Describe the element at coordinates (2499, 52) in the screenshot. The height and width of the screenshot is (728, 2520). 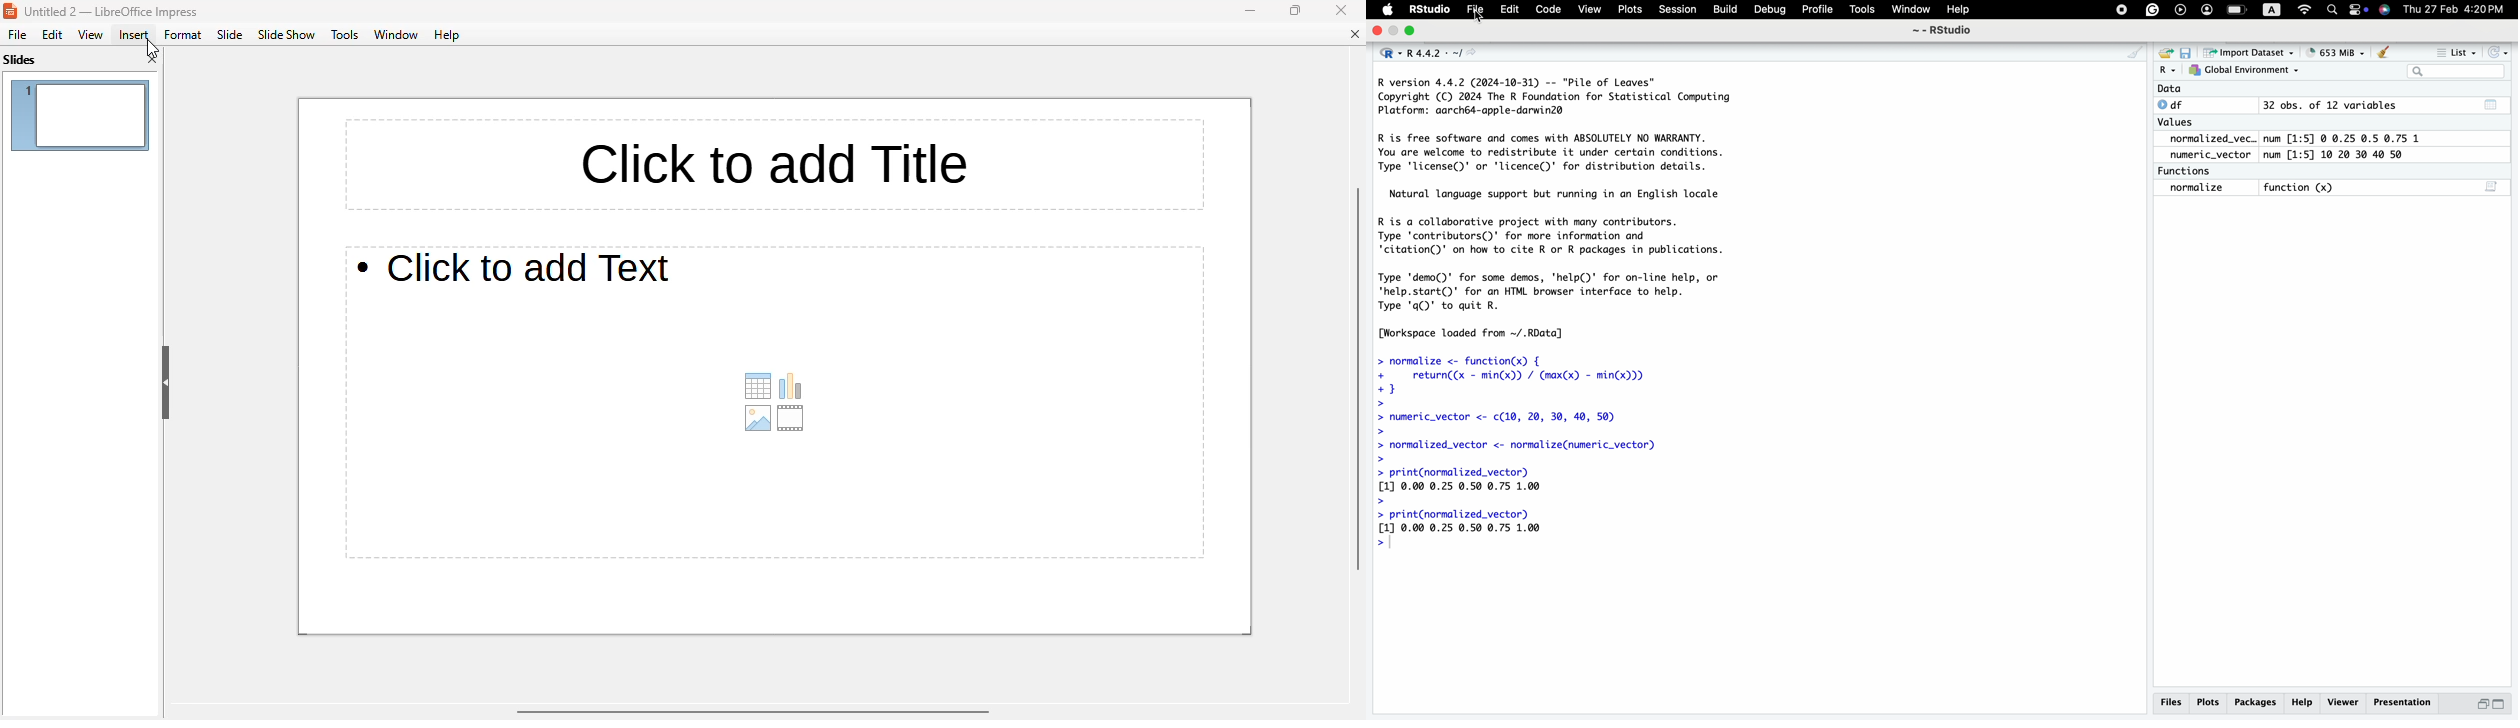
I see `Refresh` at that location.